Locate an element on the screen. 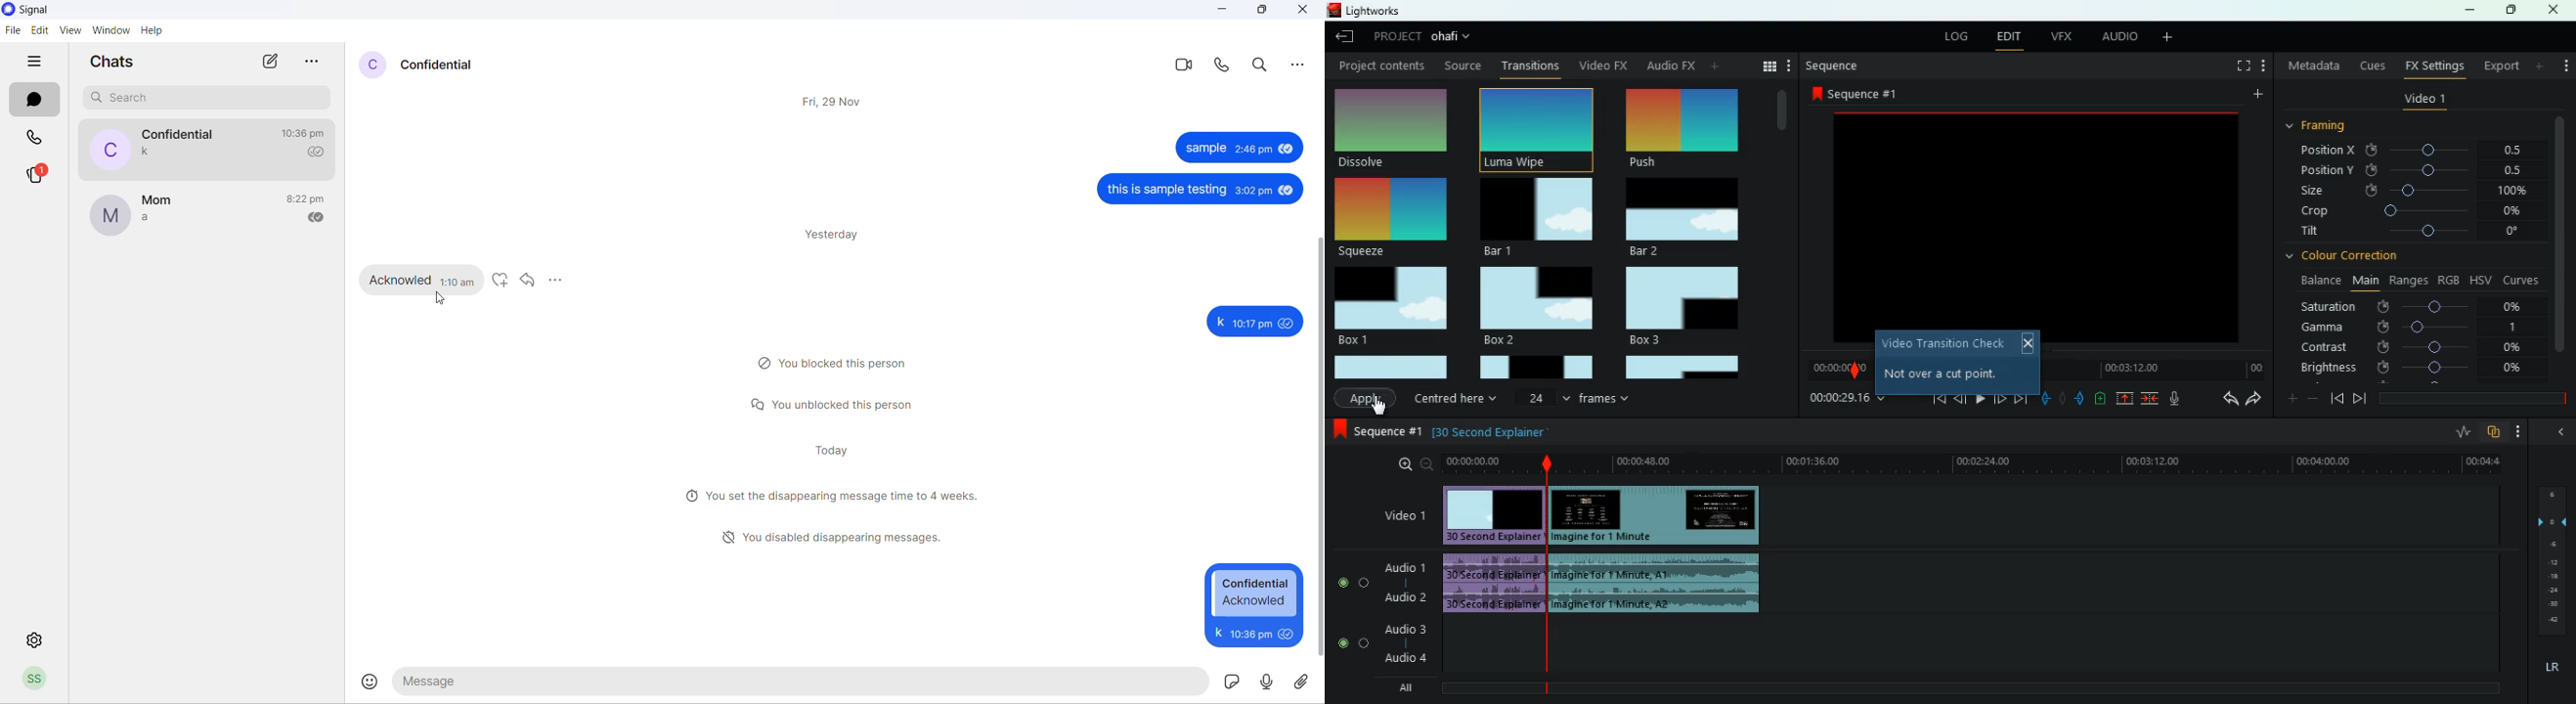 The width and height of the screenshot is (2576, 728). view is located at coordinates (68, 31).